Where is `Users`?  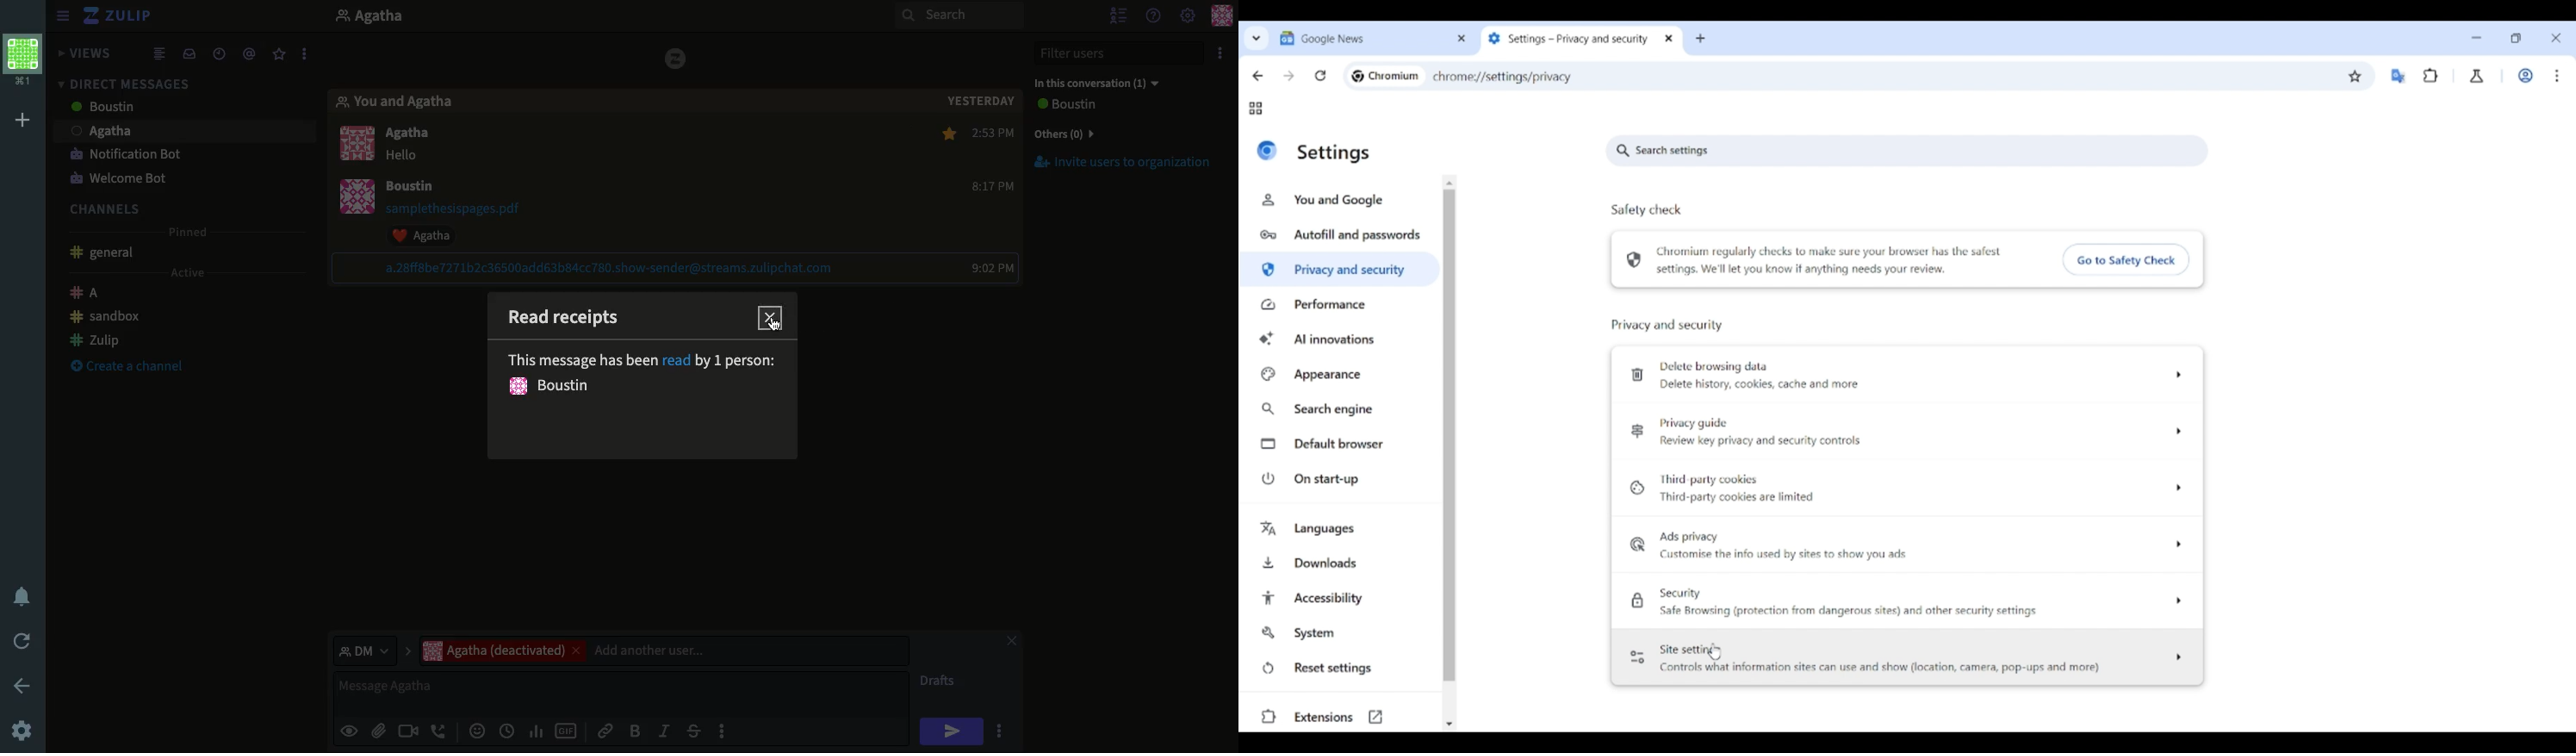
Users is located at coordinates (165, 109).